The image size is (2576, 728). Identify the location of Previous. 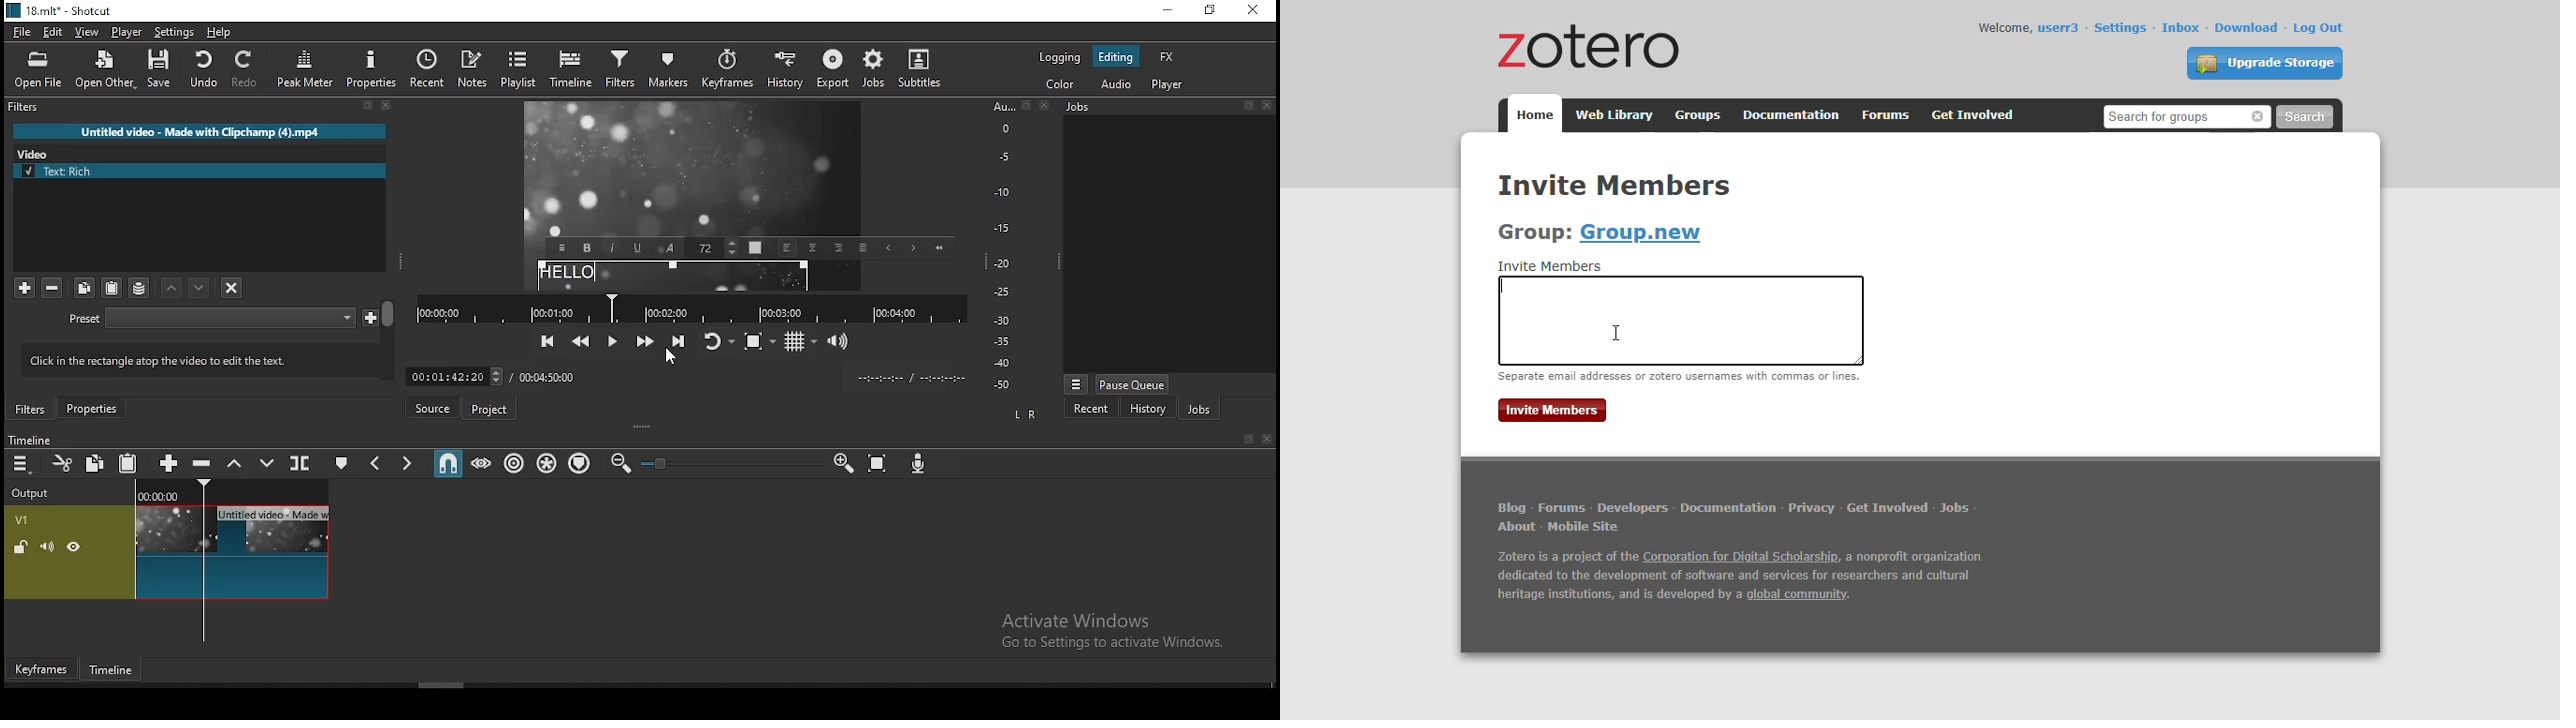
(888, 248).